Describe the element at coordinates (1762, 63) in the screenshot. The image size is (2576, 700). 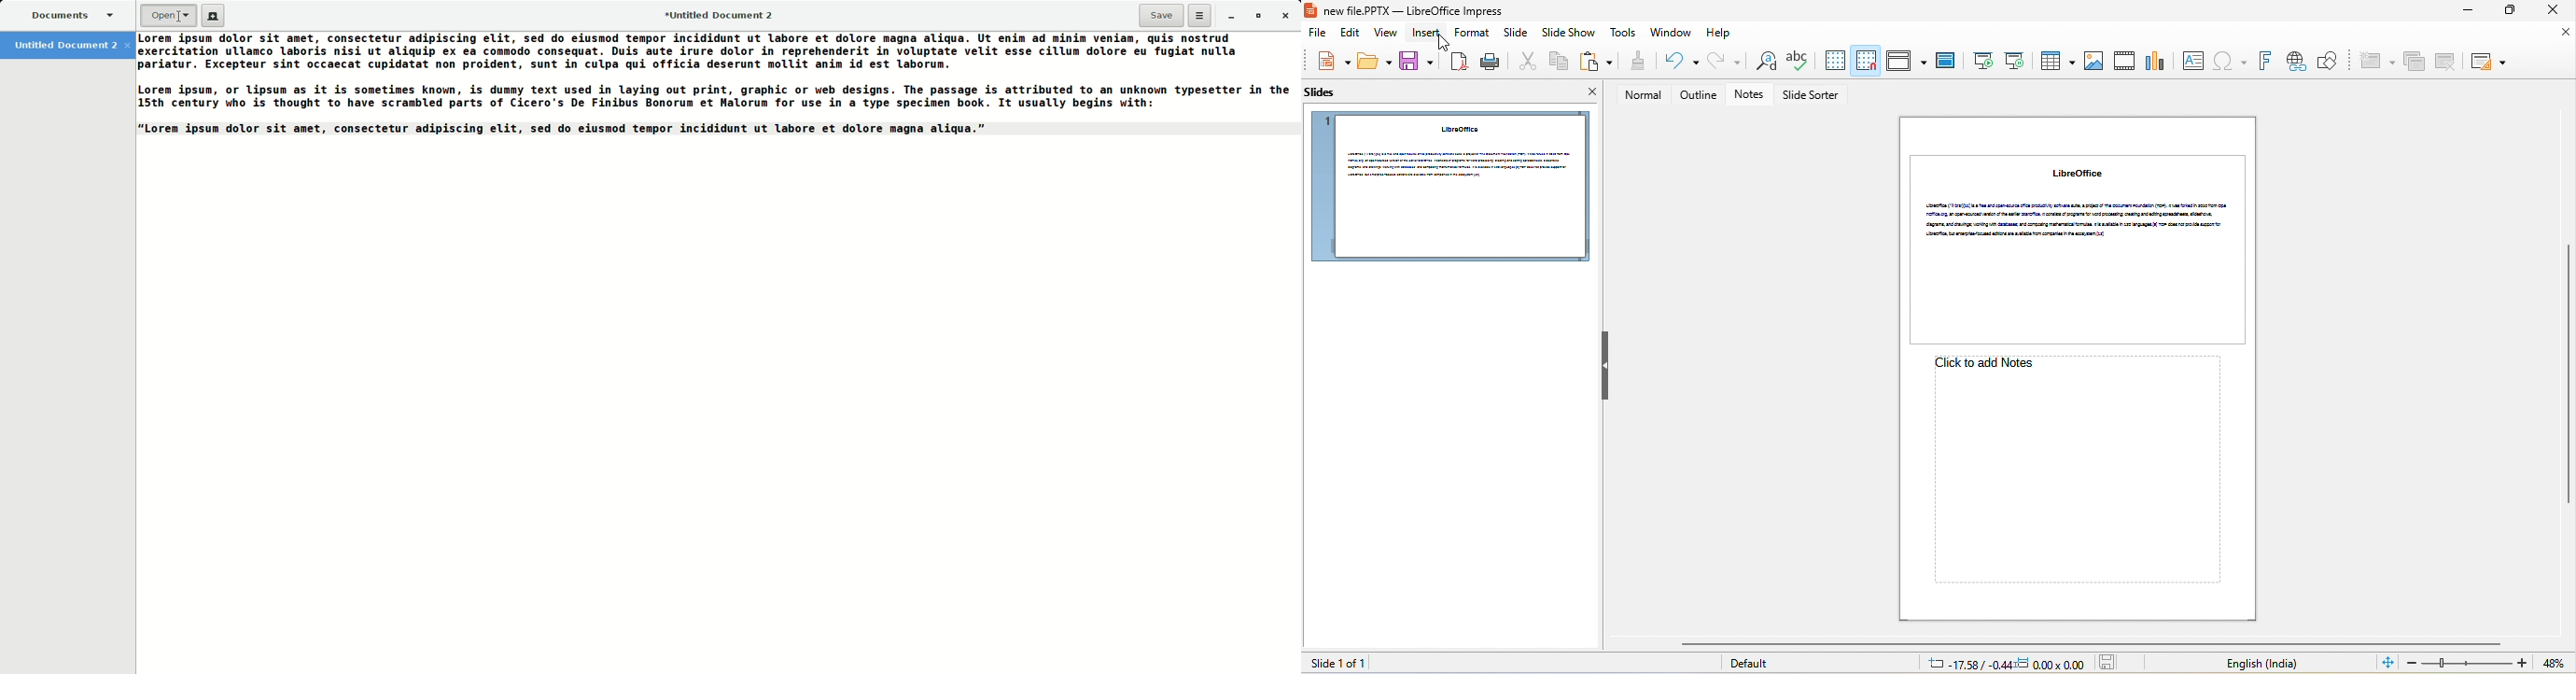
I see `find and replace` at that location.